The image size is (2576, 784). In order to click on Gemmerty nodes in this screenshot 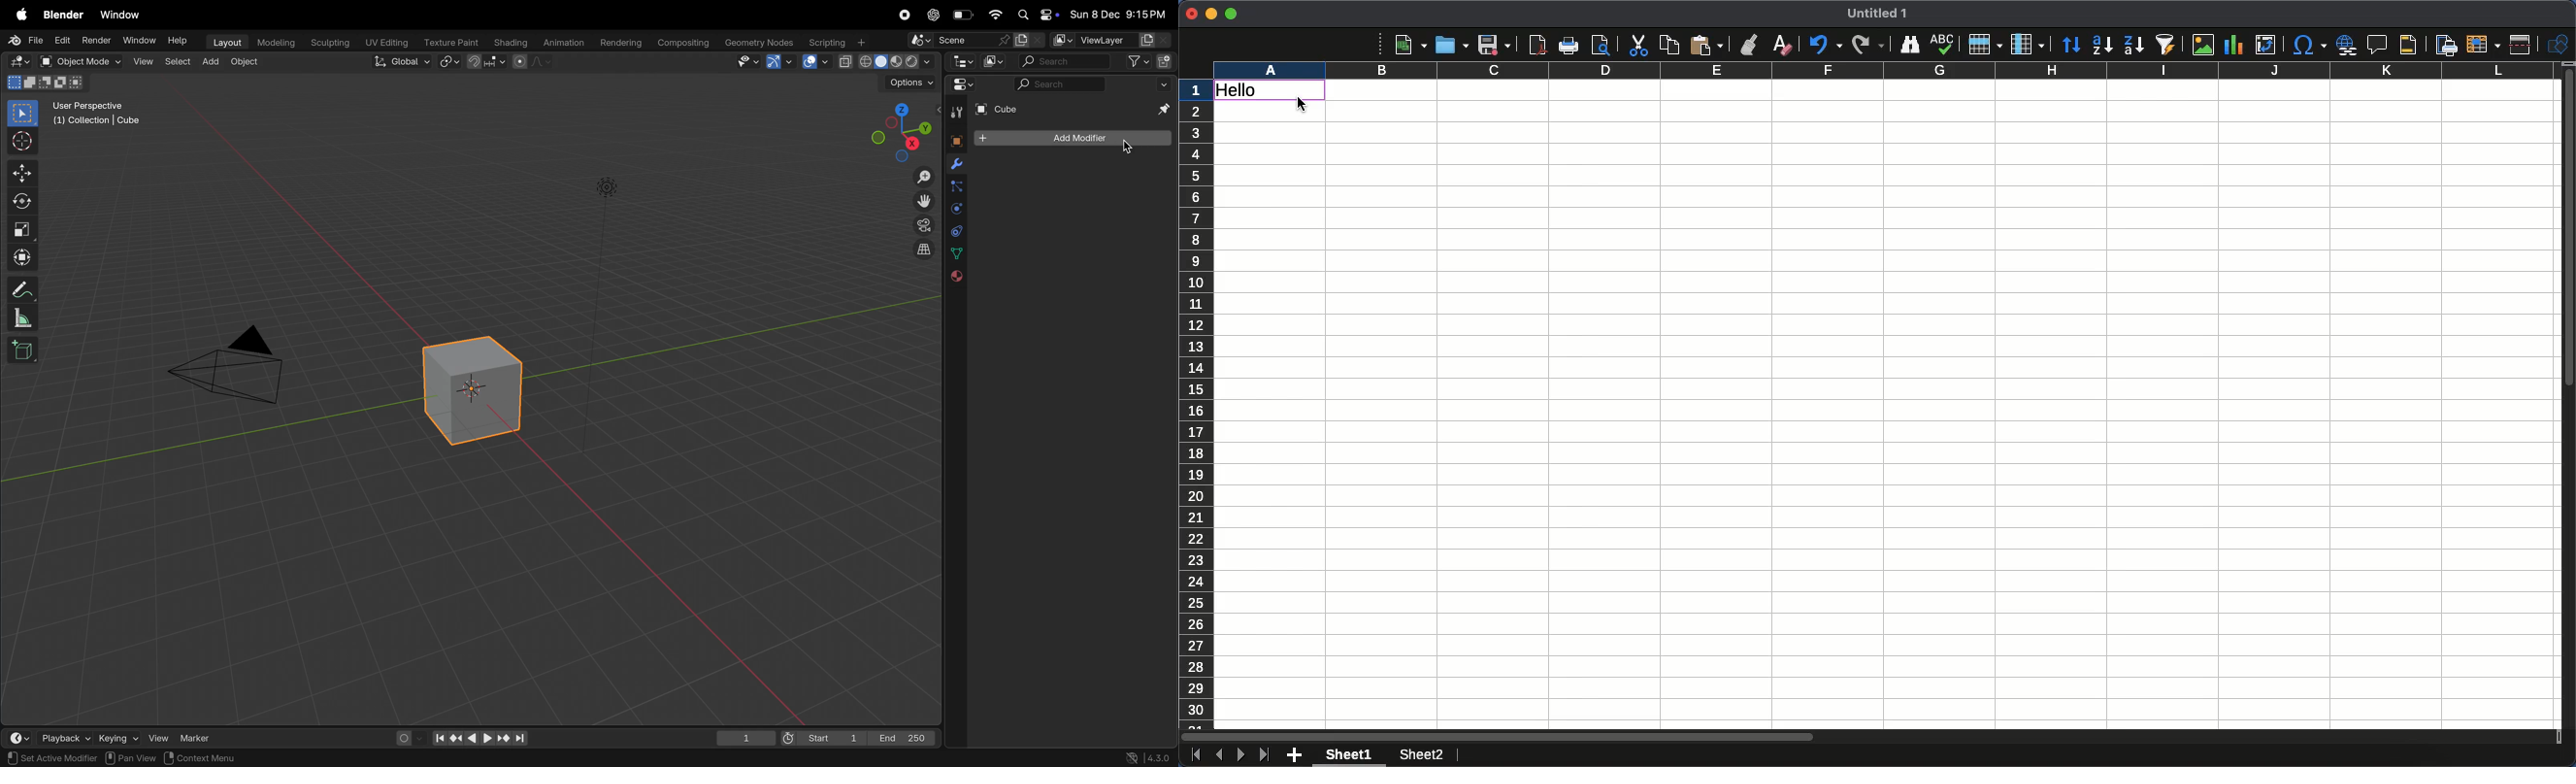, I will do `click(758, 43)`.